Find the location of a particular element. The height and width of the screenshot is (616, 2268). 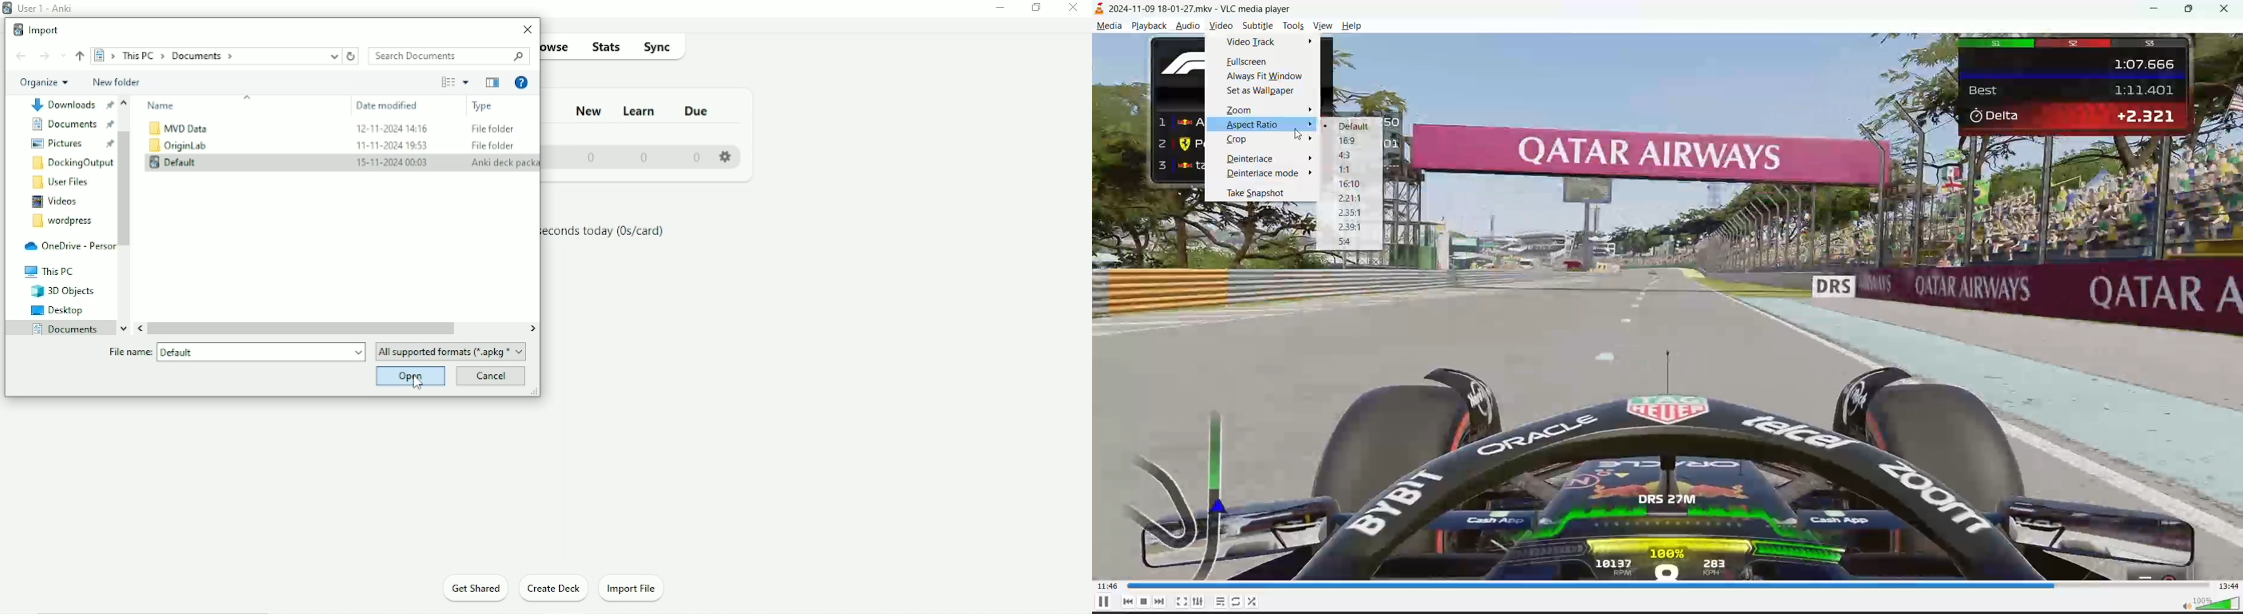

New is located at coordinates (589, 110).